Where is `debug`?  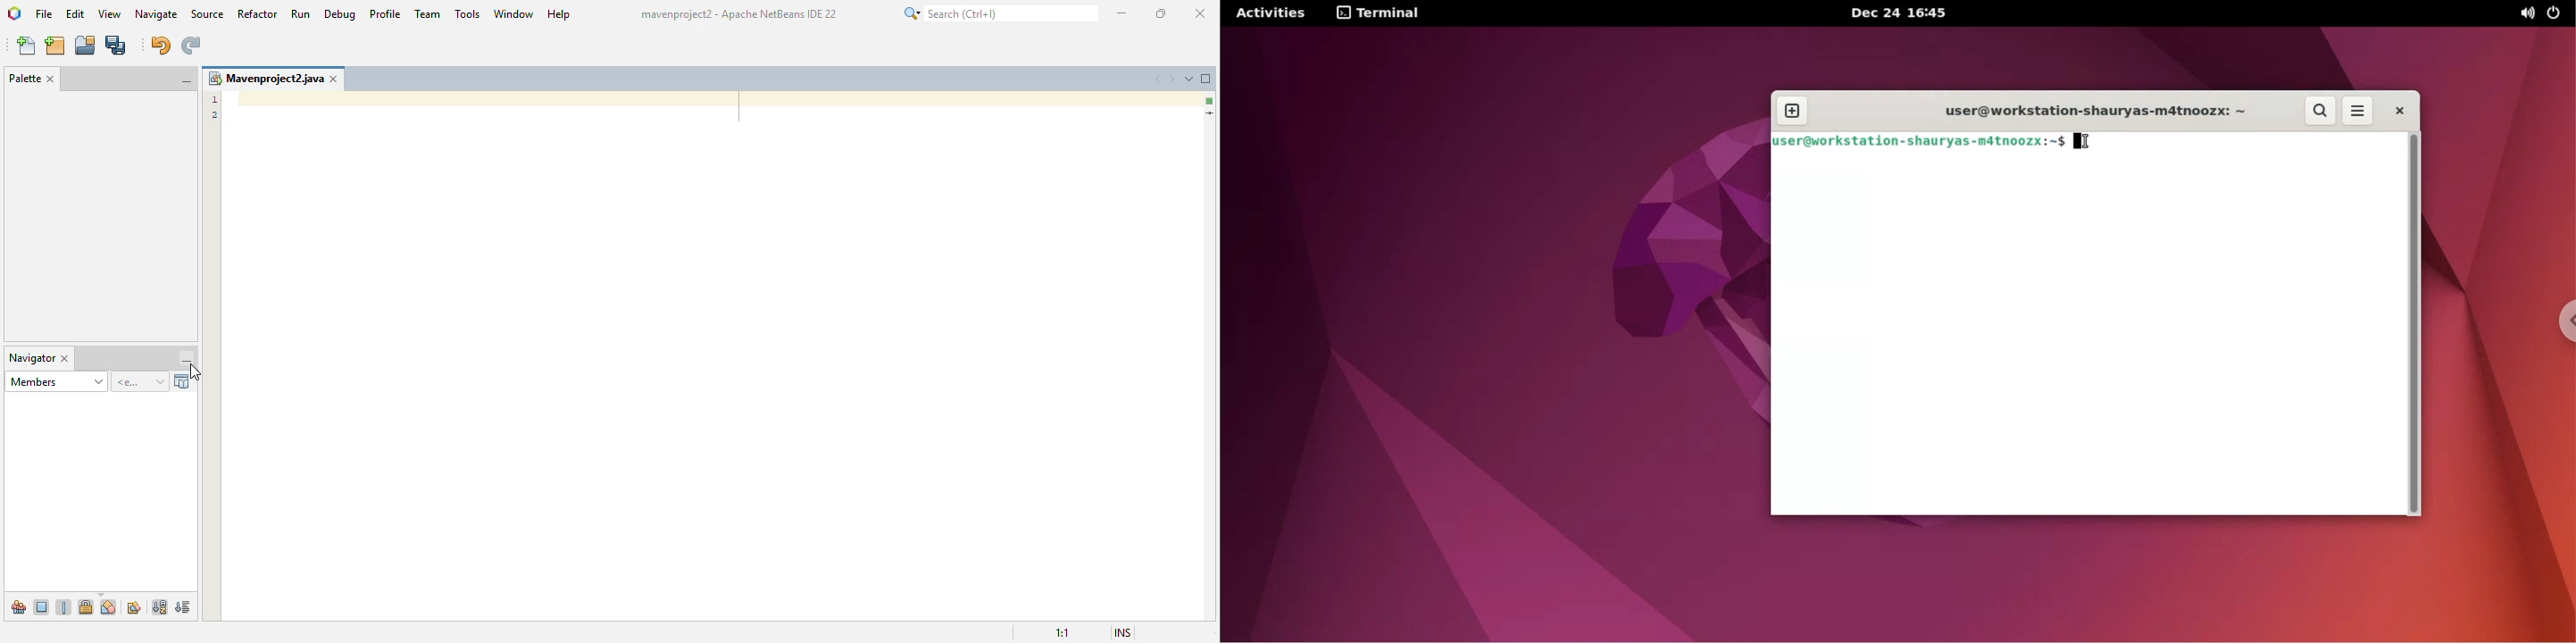 debug is located at coordinates (340, 14).